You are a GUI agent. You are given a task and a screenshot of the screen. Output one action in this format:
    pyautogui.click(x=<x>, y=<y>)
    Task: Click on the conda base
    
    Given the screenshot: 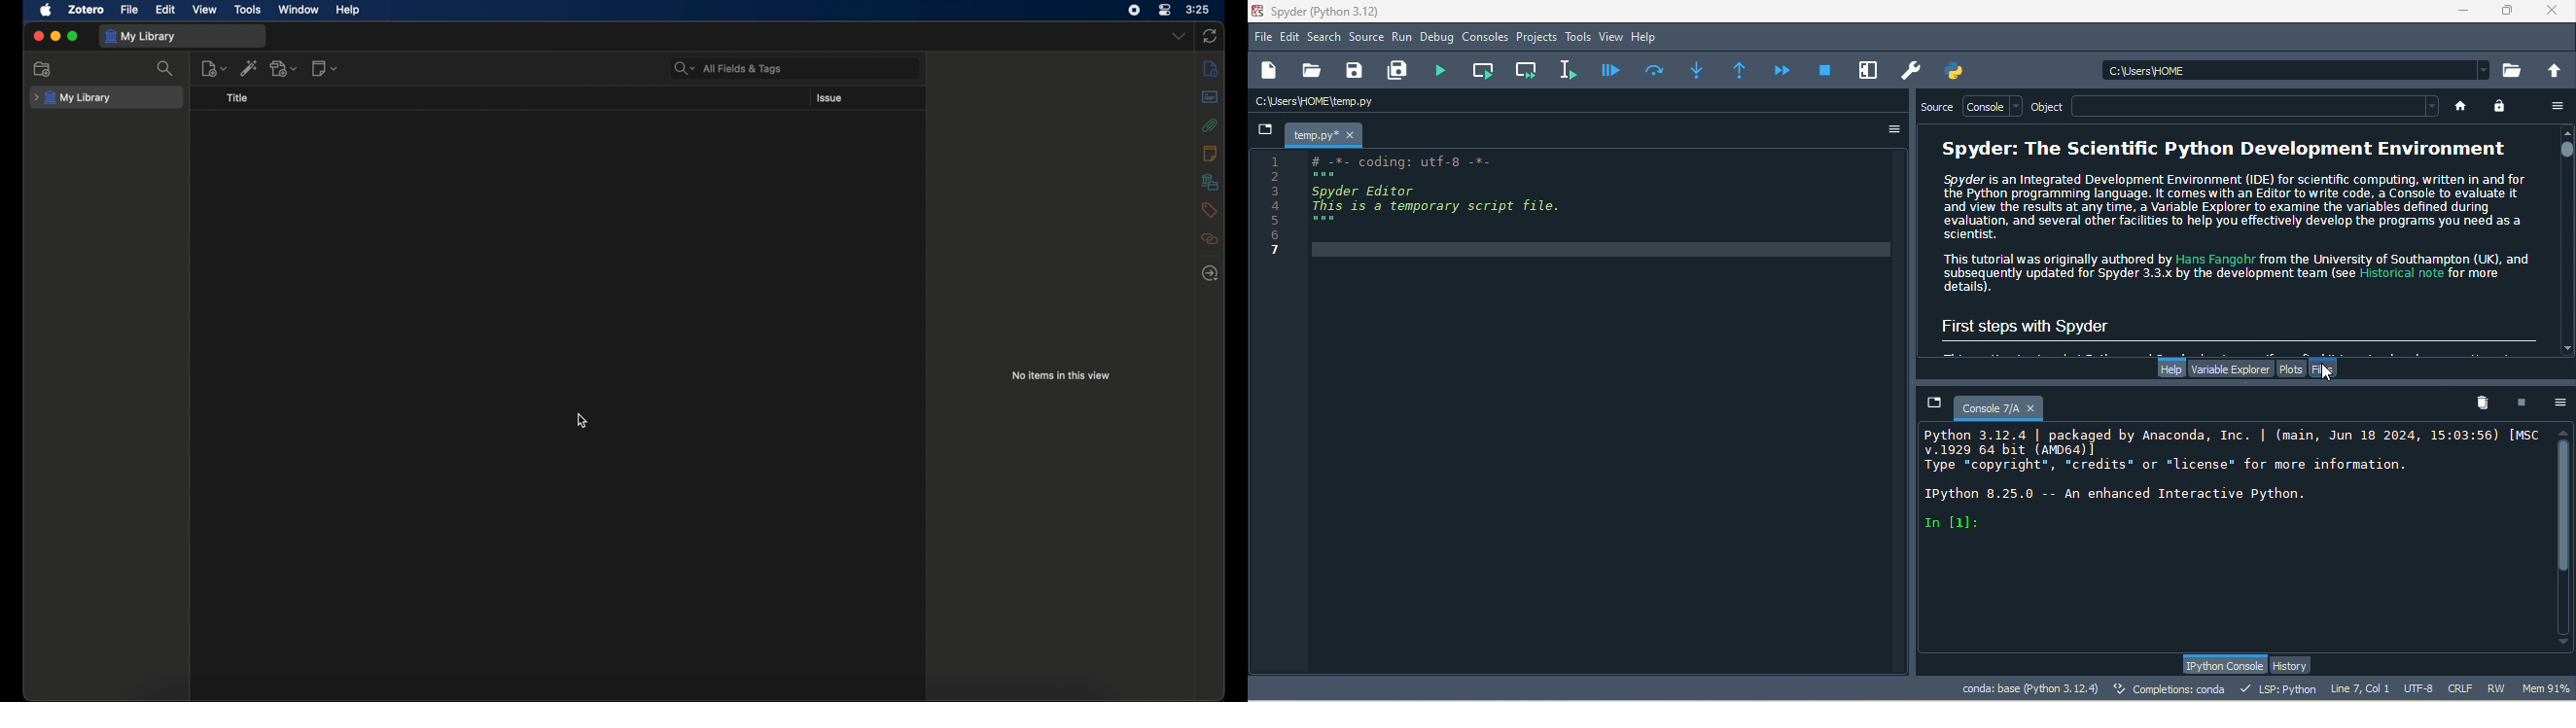 What is the action you would take?
    pyautogui.click(x=2029, y=688)
    